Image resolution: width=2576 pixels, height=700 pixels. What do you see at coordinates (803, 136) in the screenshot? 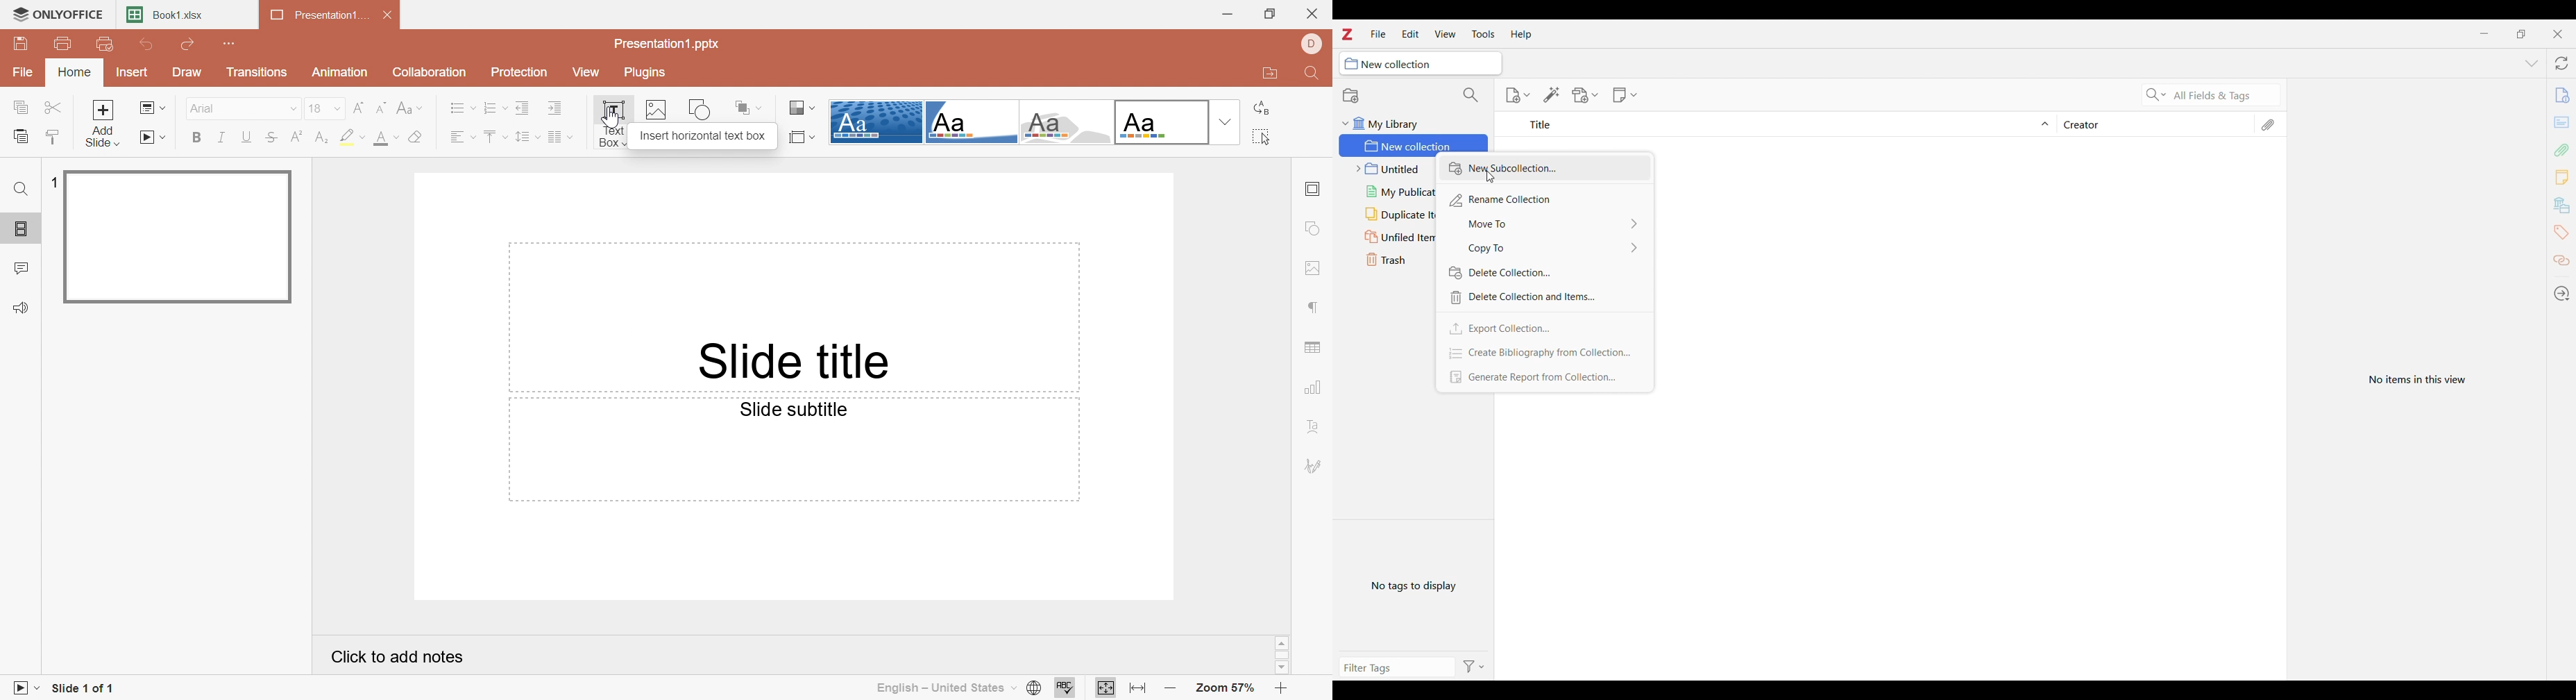
I see `Select slide size` at bounding box center [803, 136].